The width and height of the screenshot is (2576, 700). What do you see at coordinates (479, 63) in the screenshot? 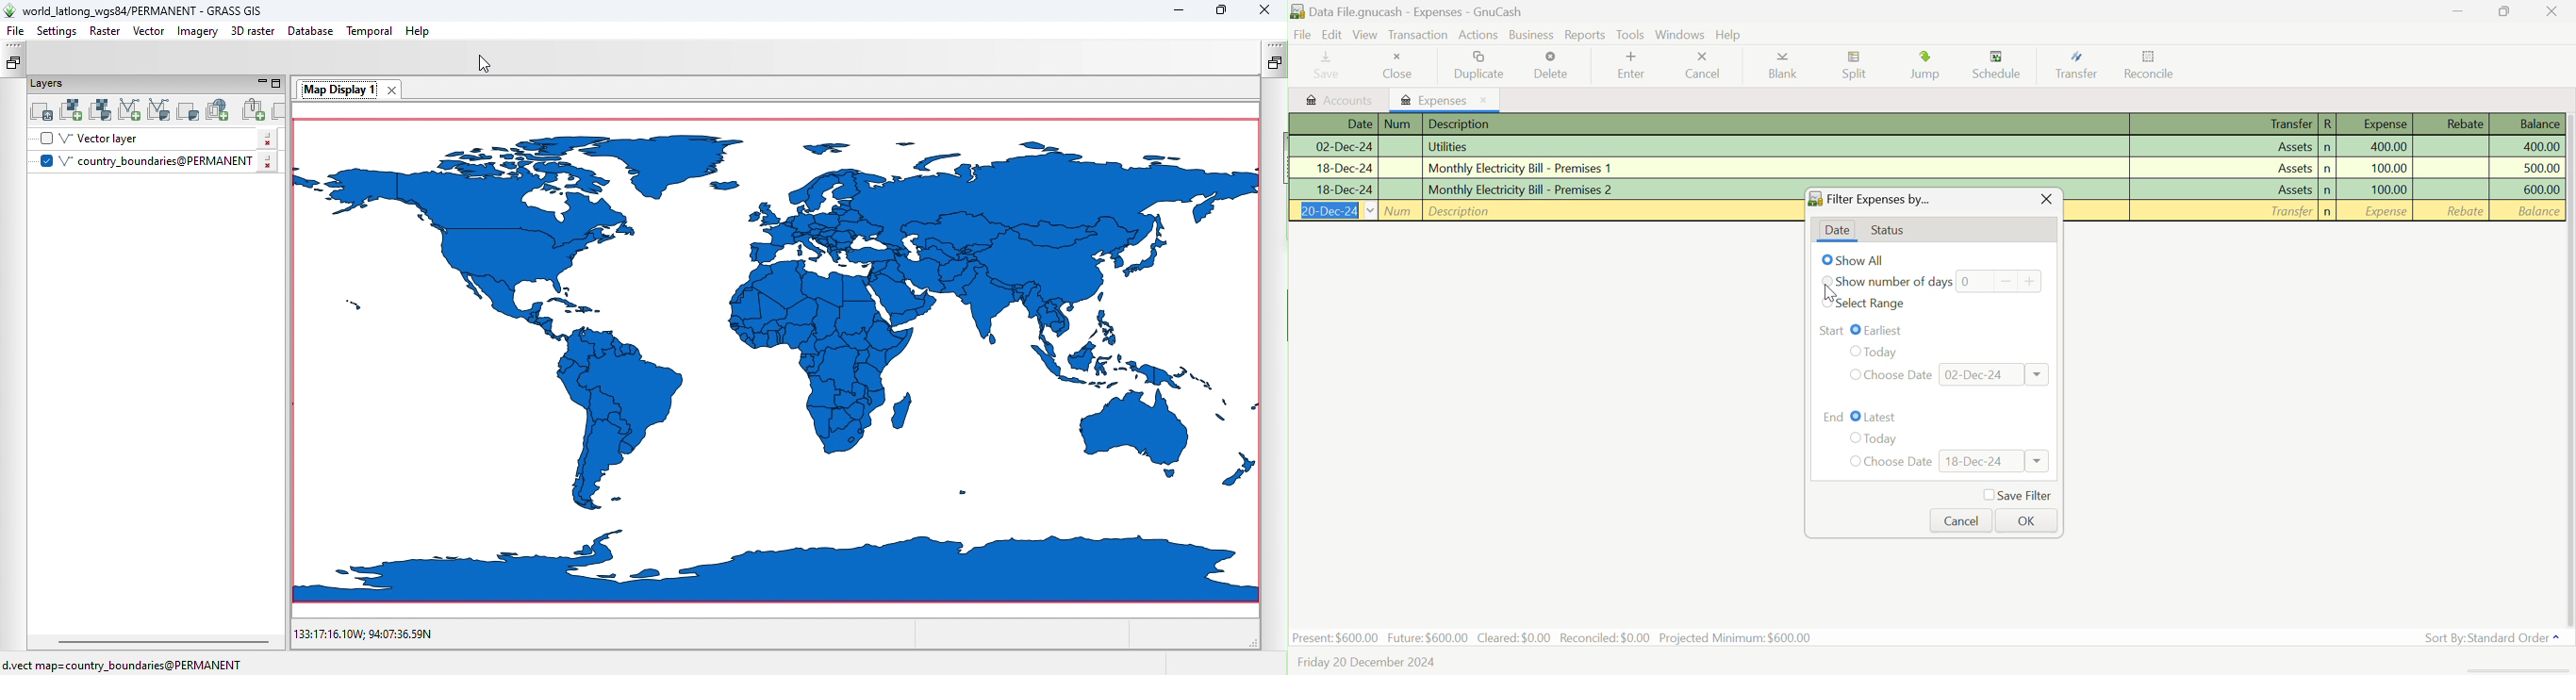
I see `Cursor` at bounding box center [479, 63].